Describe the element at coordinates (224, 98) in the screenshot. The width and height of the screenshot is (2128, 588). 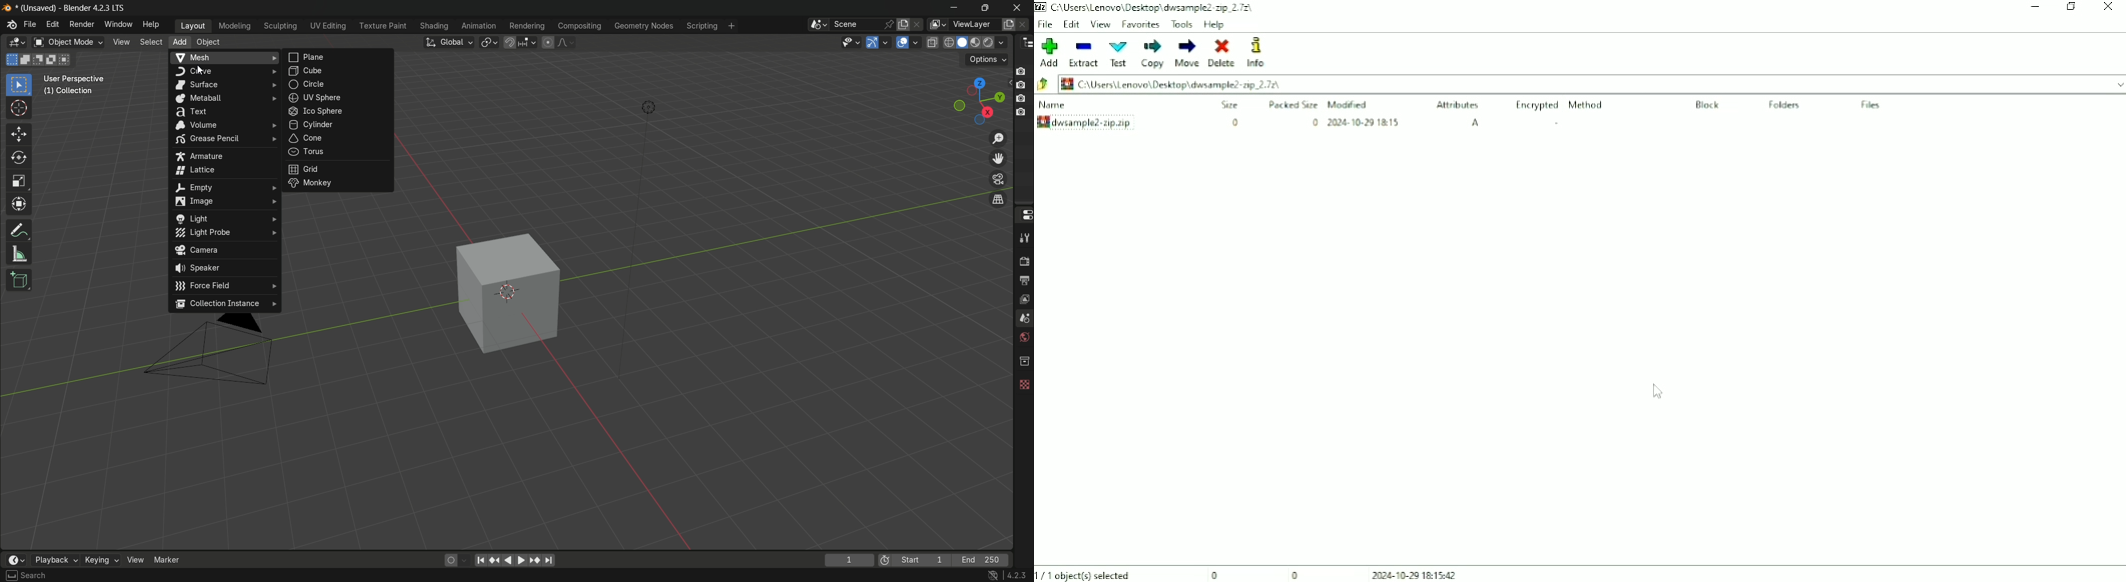
I see `metaball` at that location.